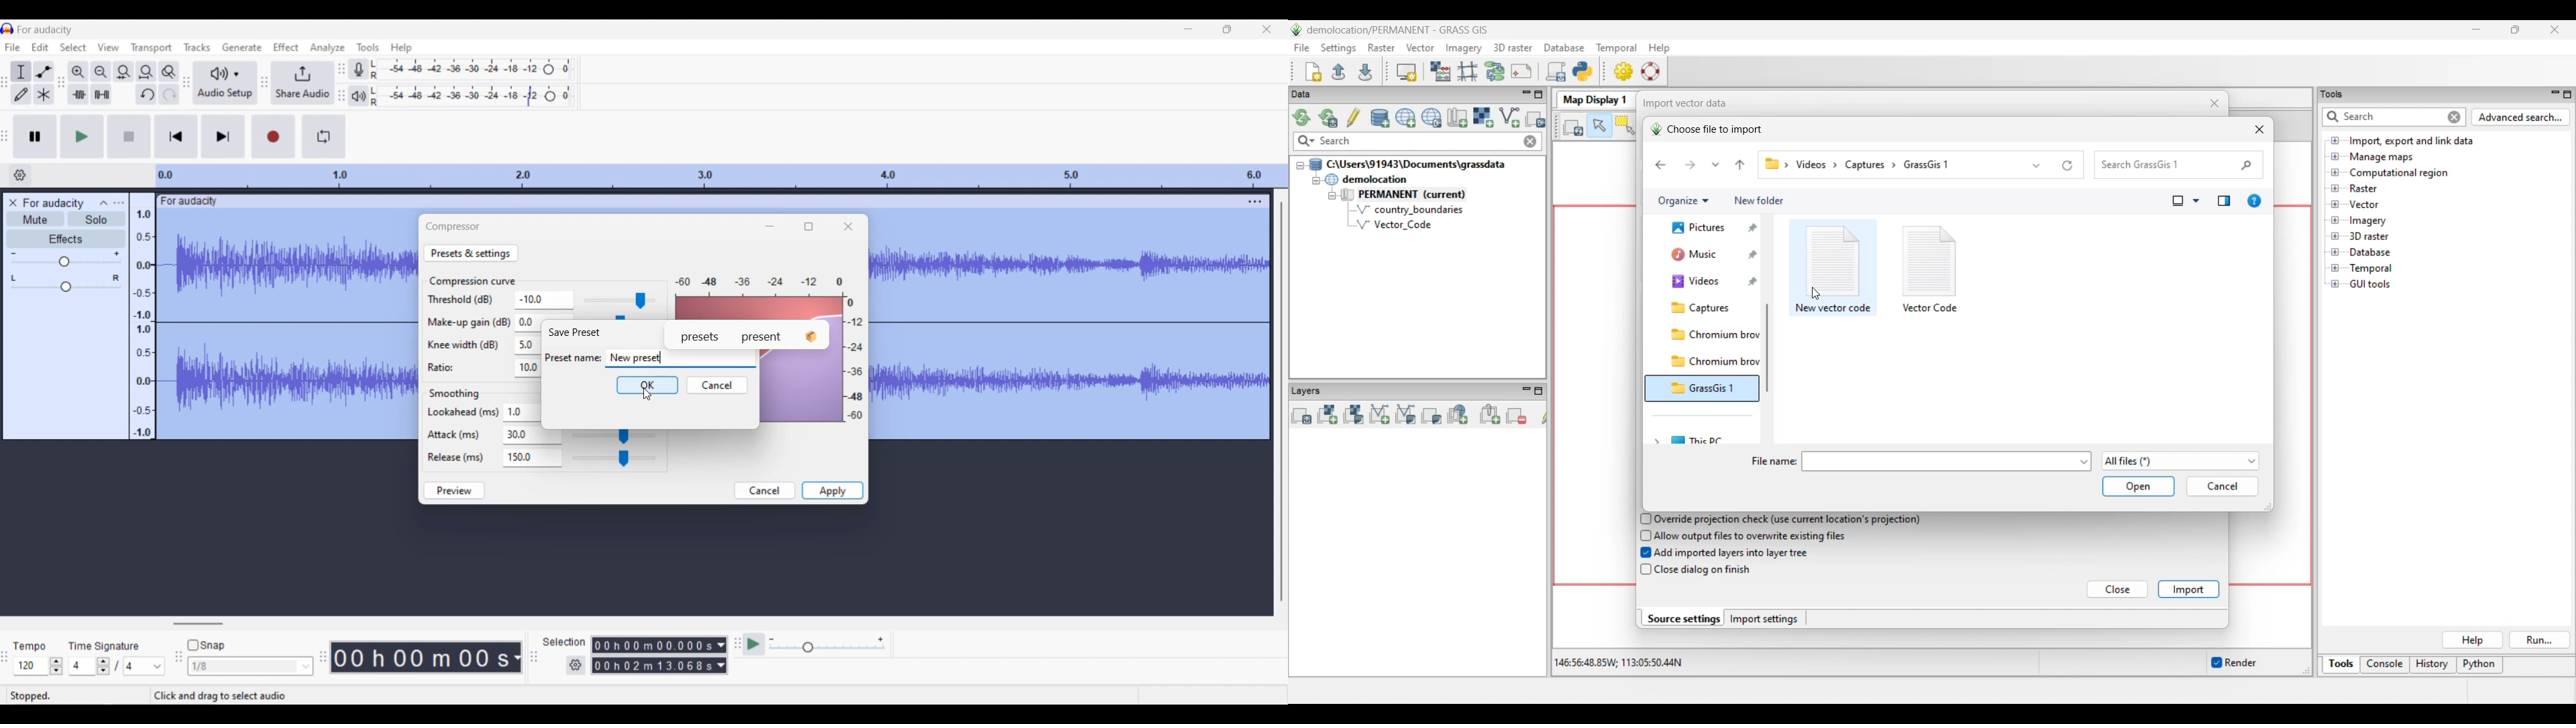 Image resolution: width=2576 pixels, height=728 pixels. What do you see at coordinates (358, 69) in the screenshot?
I see `Record meter` at bounding box center [358, 69].